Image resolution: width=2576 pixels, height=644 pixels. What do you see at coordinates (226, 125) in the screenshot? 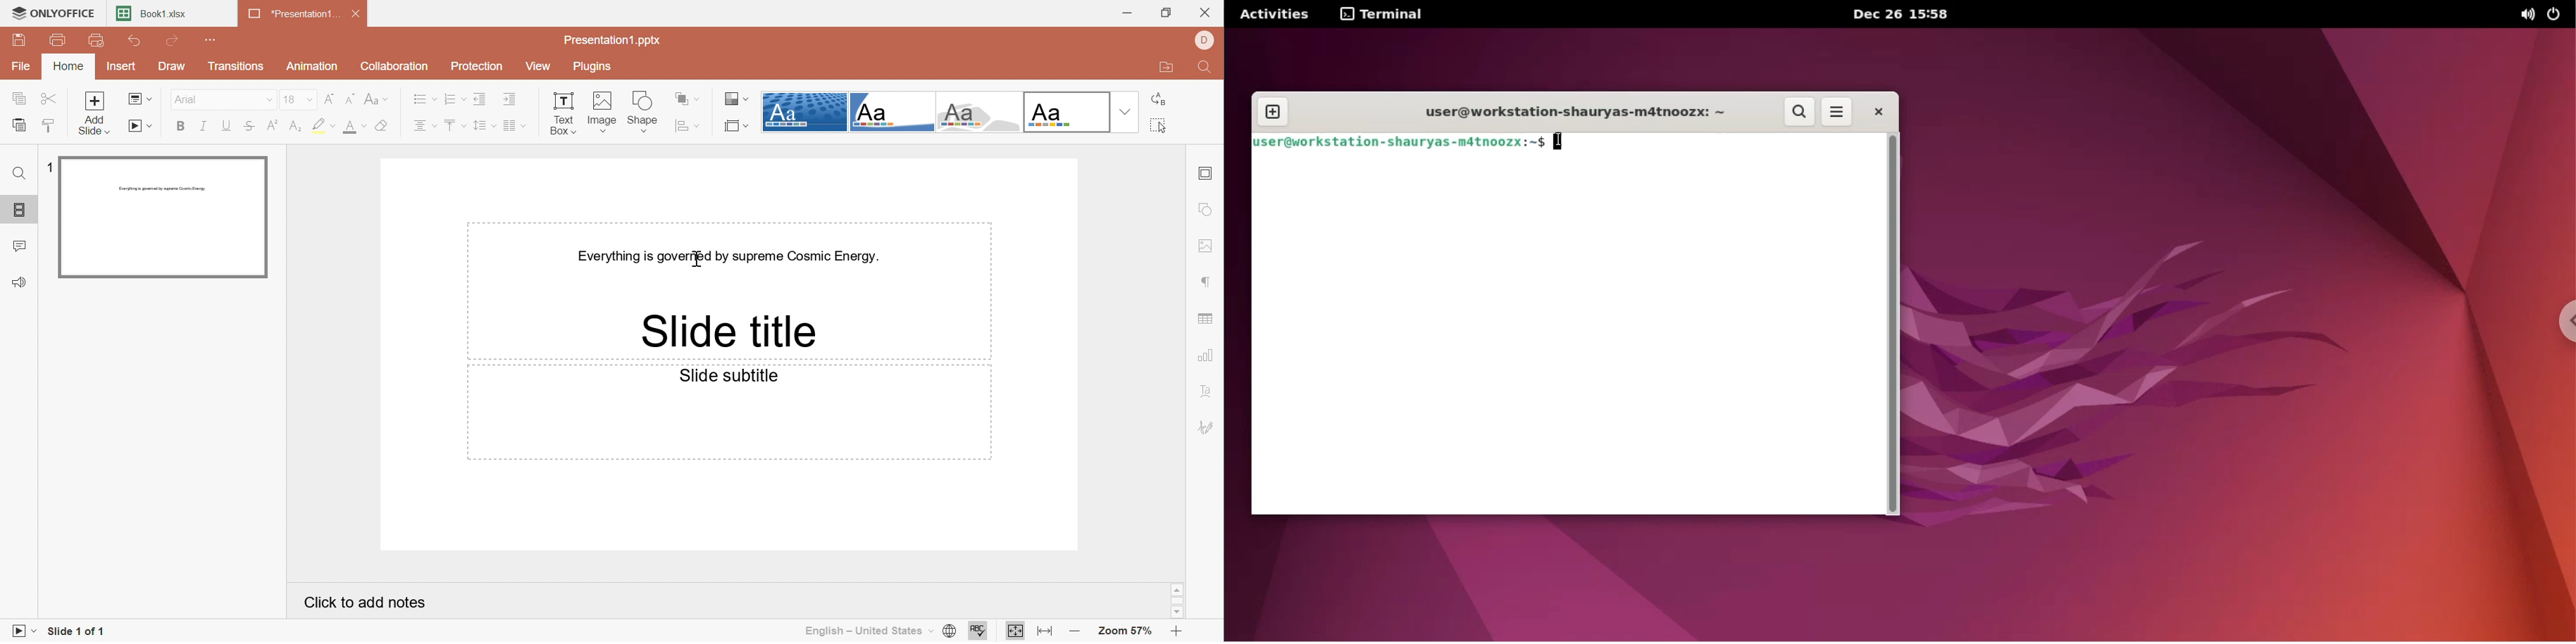
I see `Underline` at bounding box center [226, 125].